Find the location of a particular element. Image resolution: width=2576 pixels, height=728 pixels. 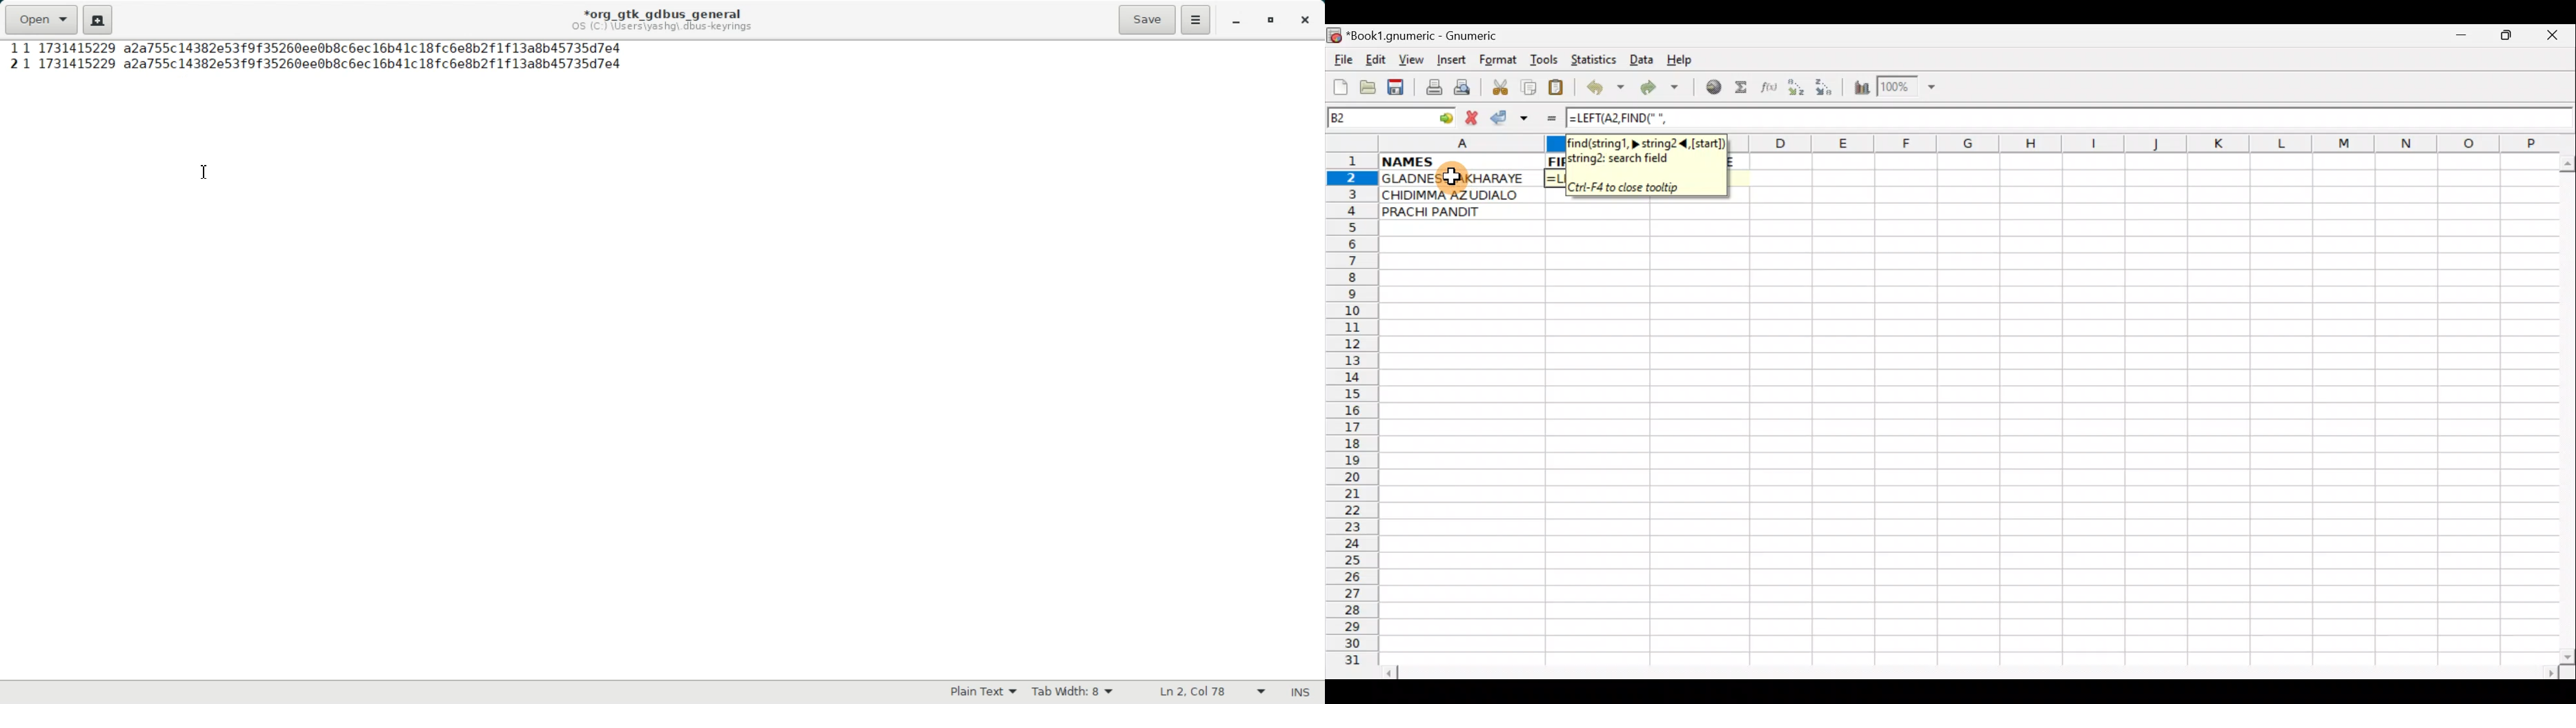

Cursor on cell A2 is located at coordinates (1450, 178).